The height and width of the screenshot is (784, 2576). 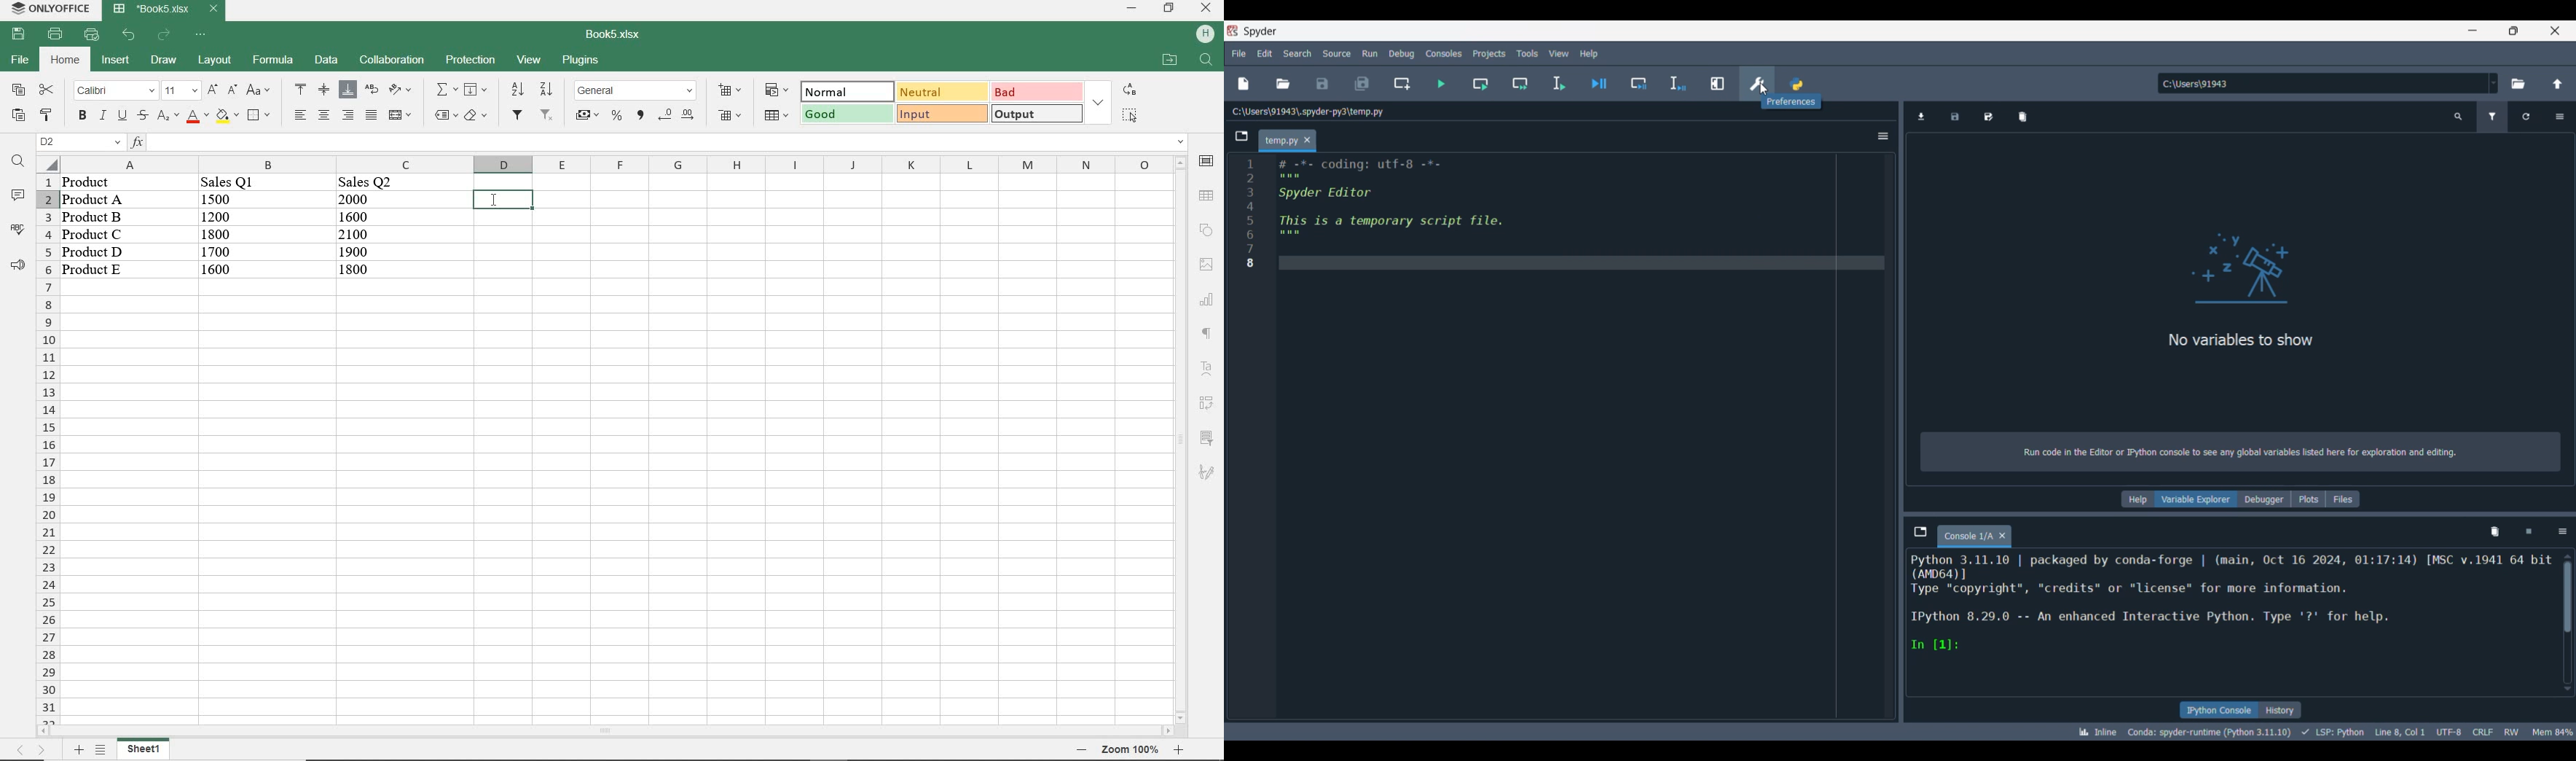 I want to click on Current tab, so click(x=1967, y=536).